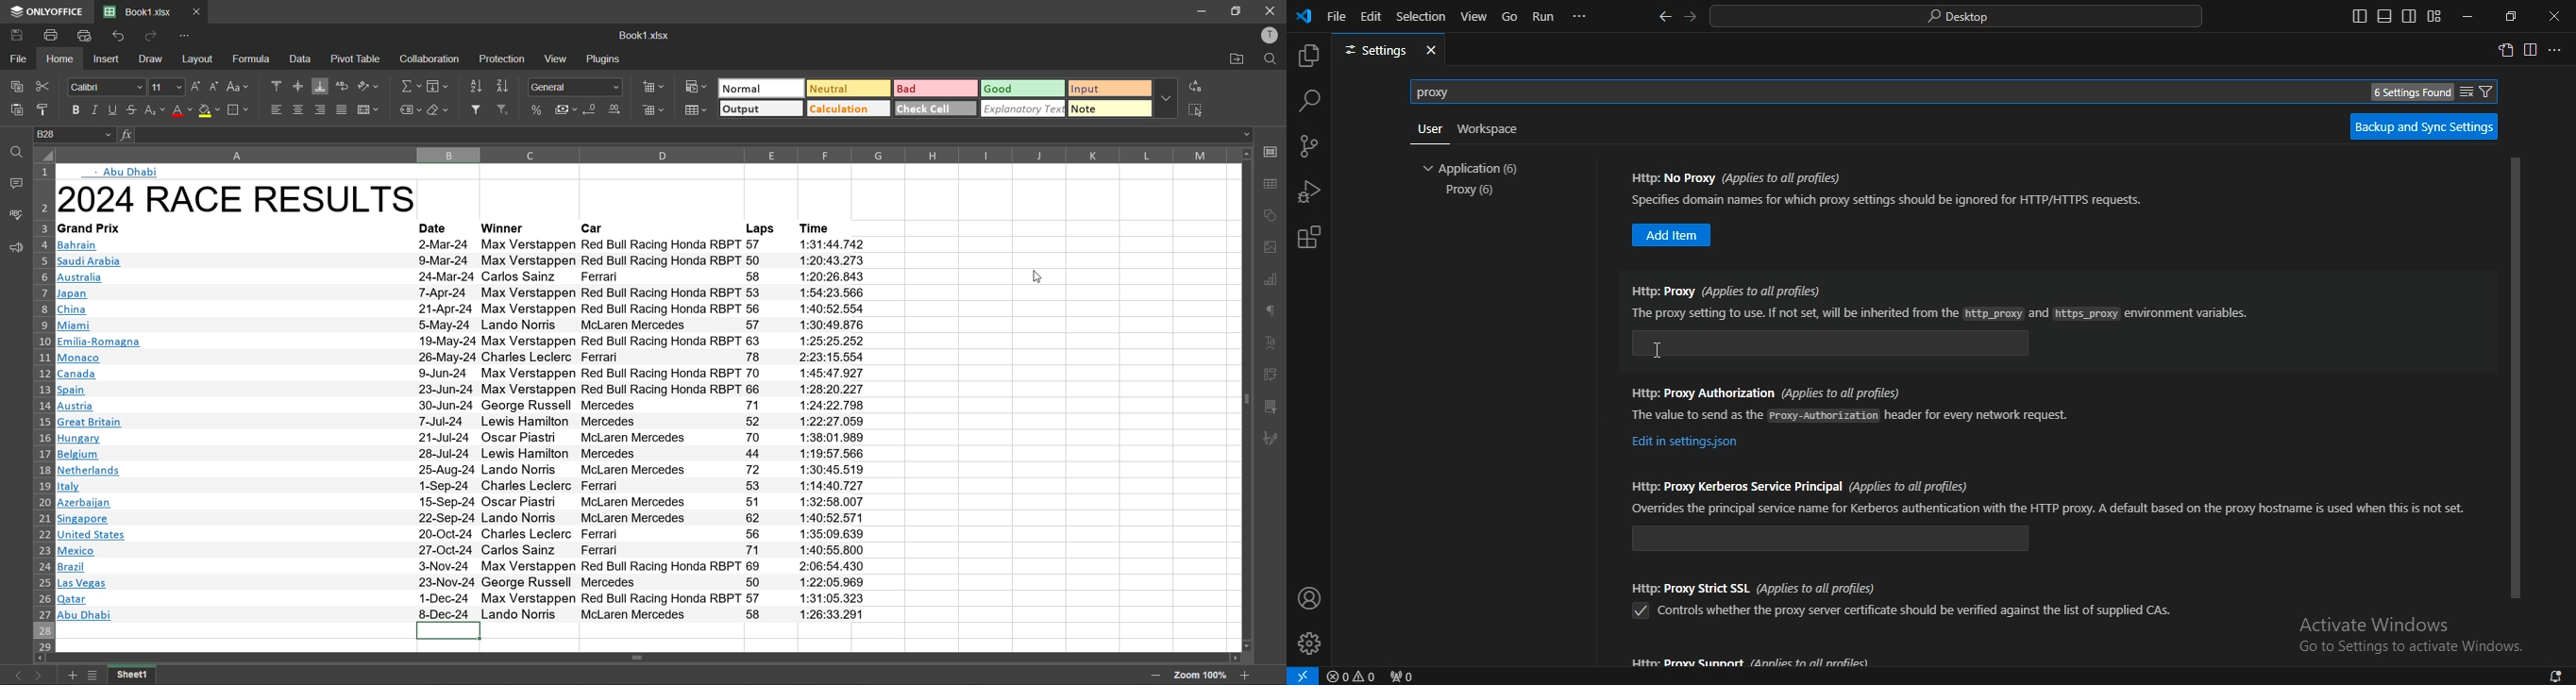 The image size is (2576, 700). I want to click on filter, so click(481, 110).